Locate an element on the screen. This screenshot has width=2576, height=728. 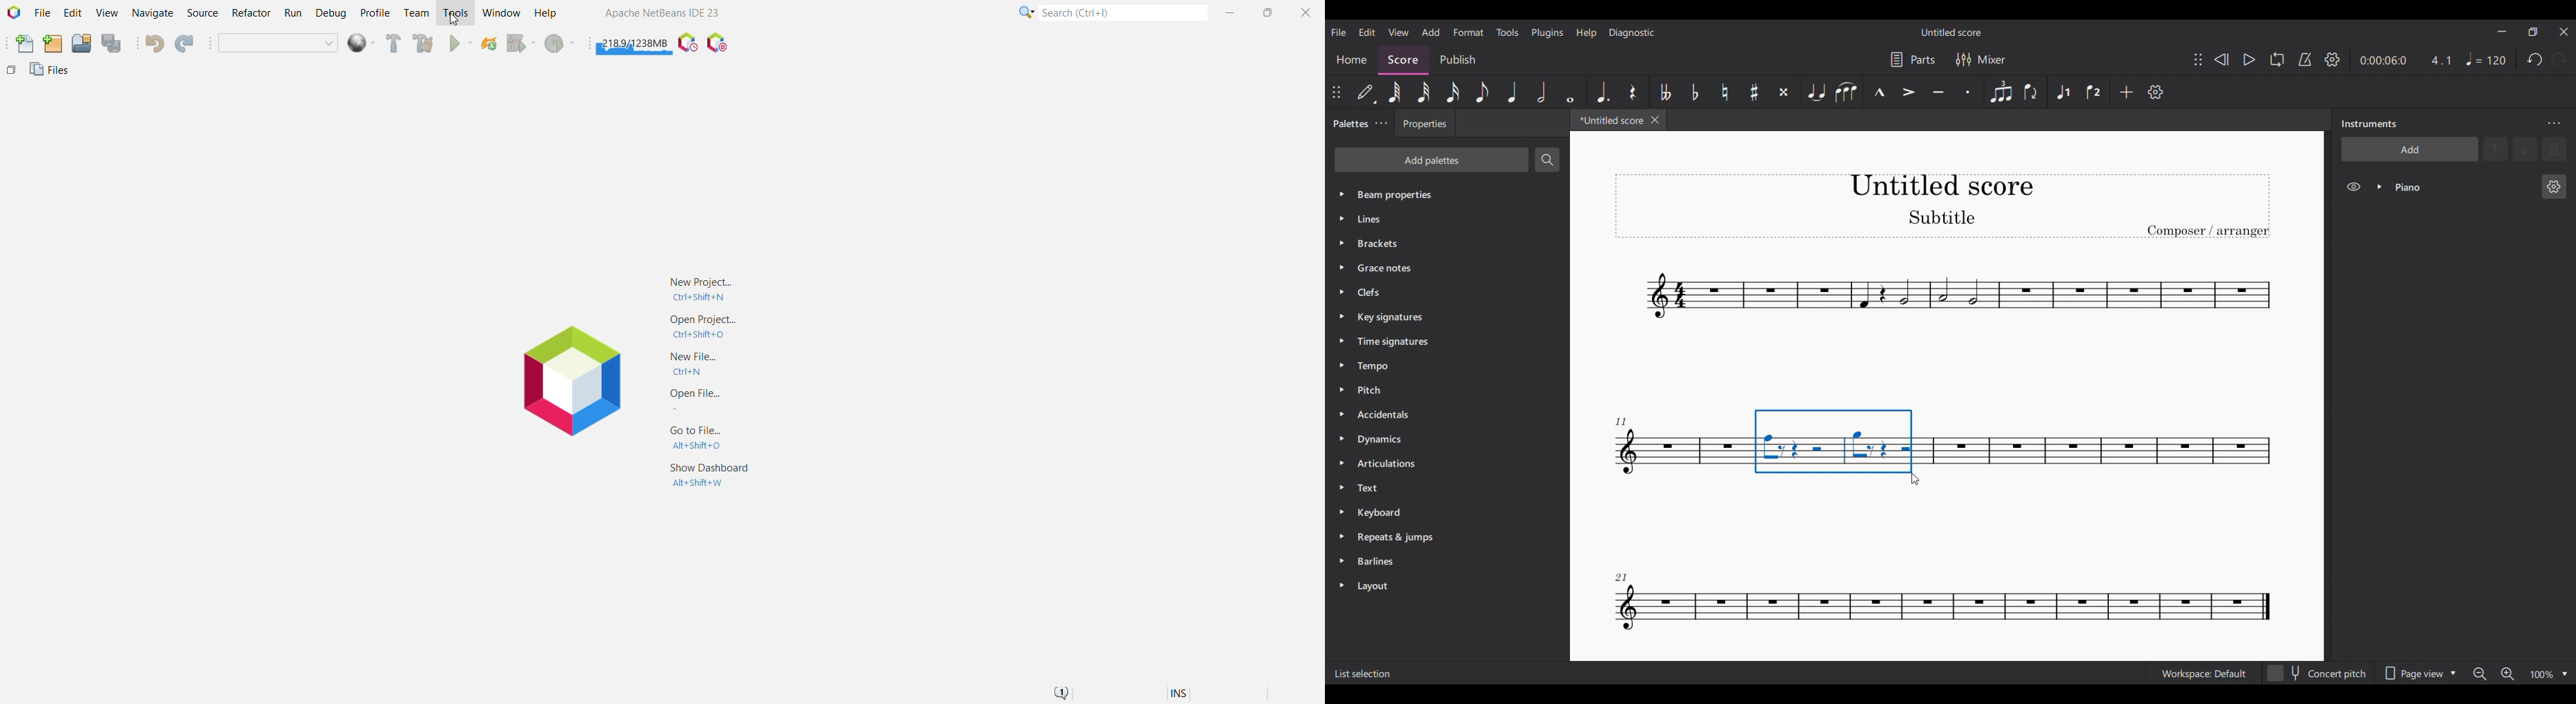
Add menu is located at coordinates (1431, 32).